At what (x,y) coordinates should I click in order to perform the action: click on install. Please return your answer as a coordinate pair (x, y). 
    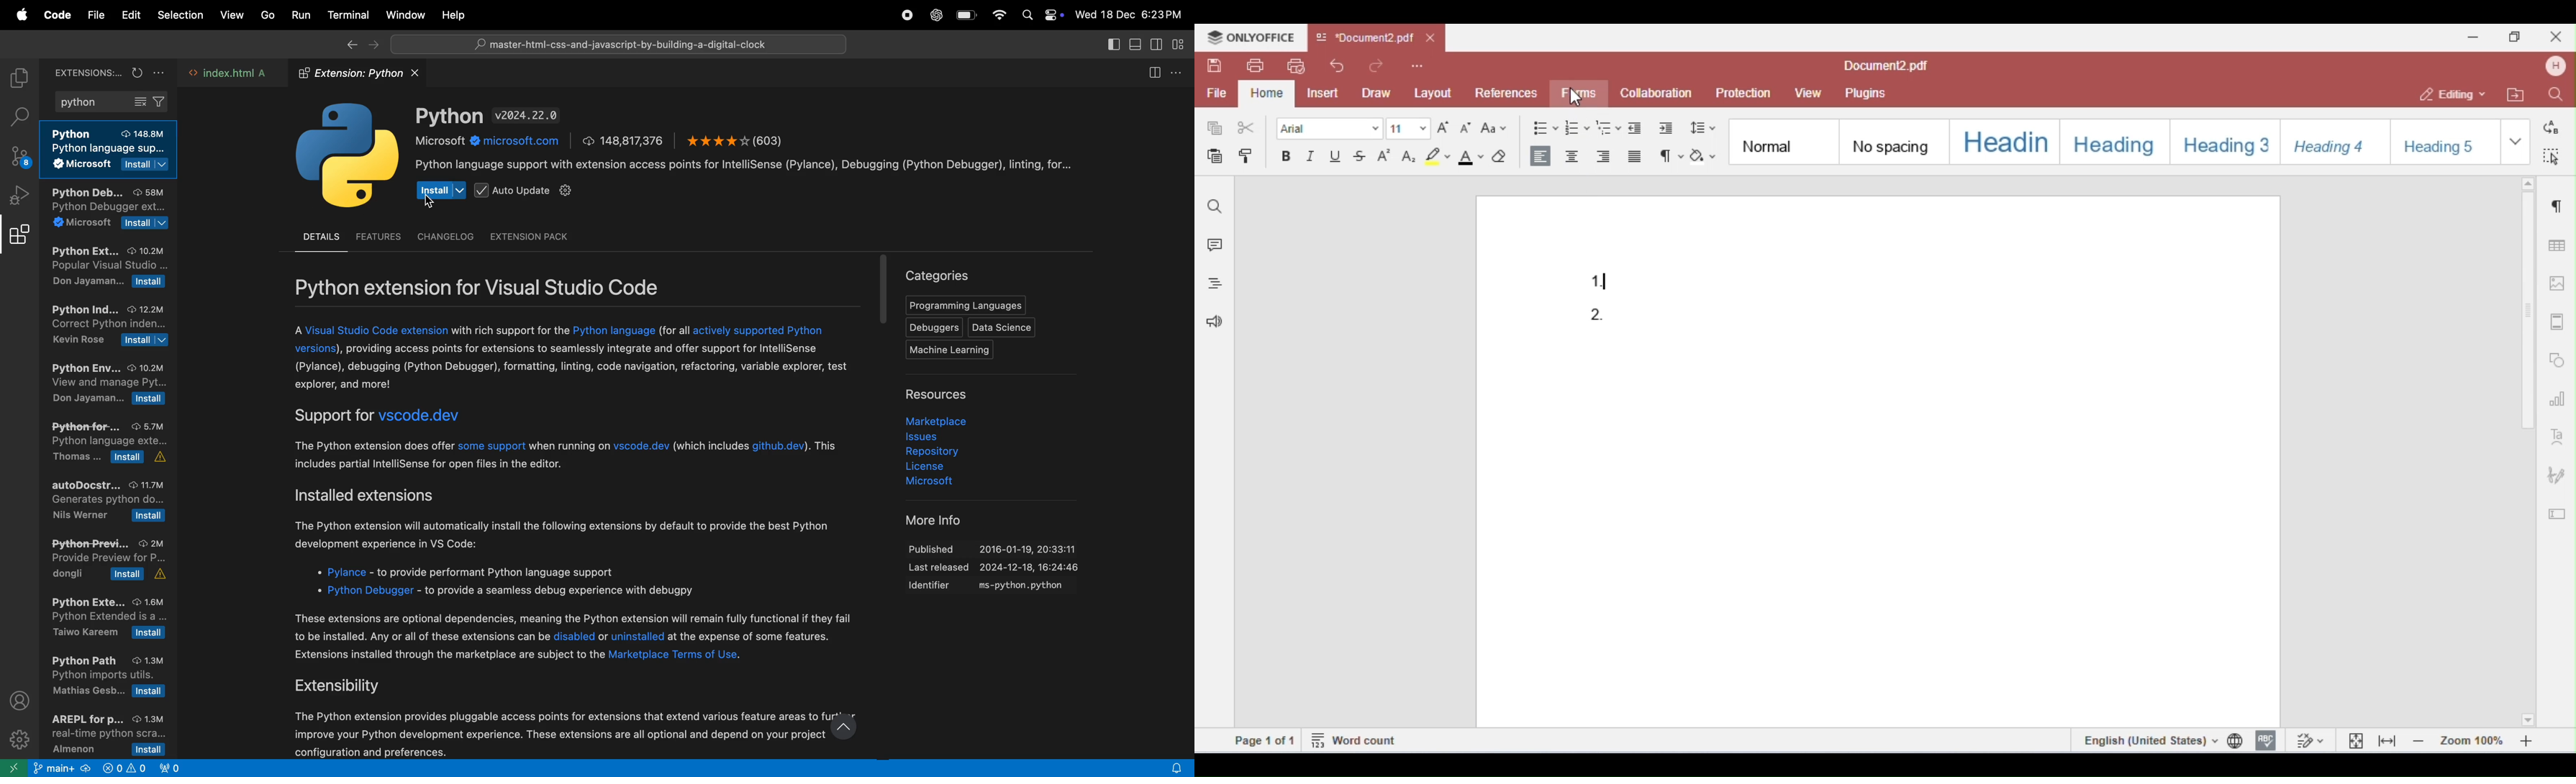
    Looking at the image, I should click on (440, 189).